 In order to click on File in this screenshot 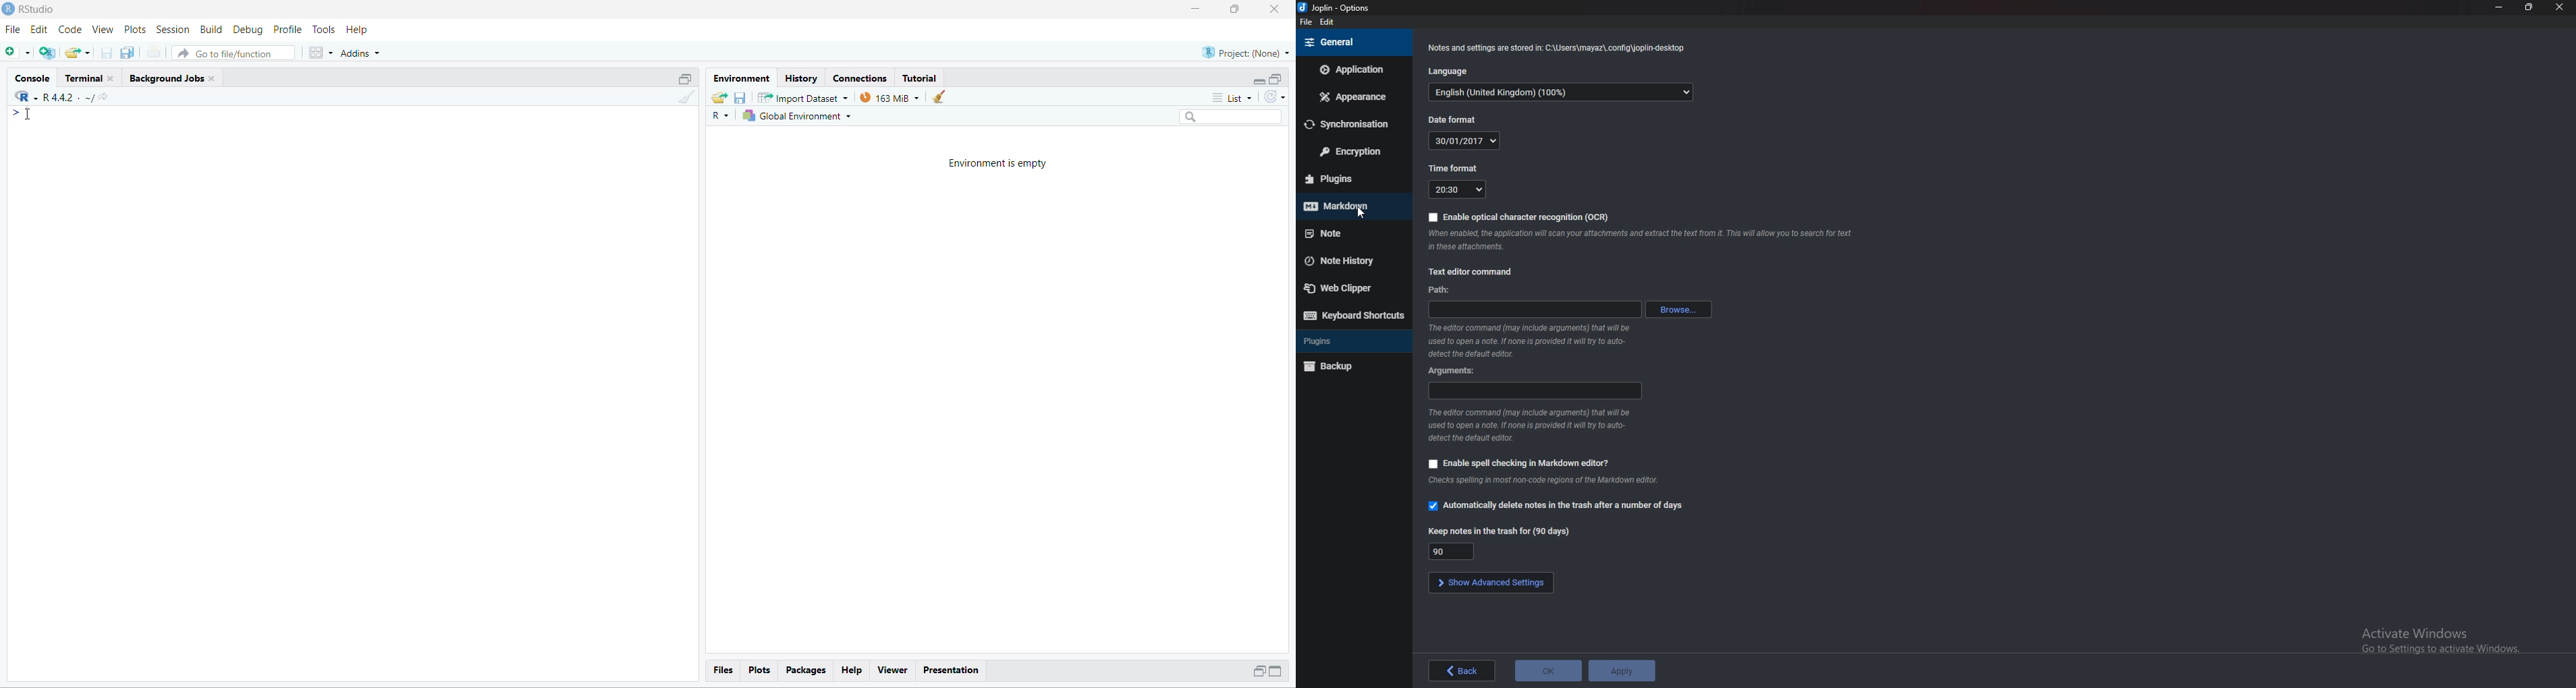, I will do `click(13, 30)`.